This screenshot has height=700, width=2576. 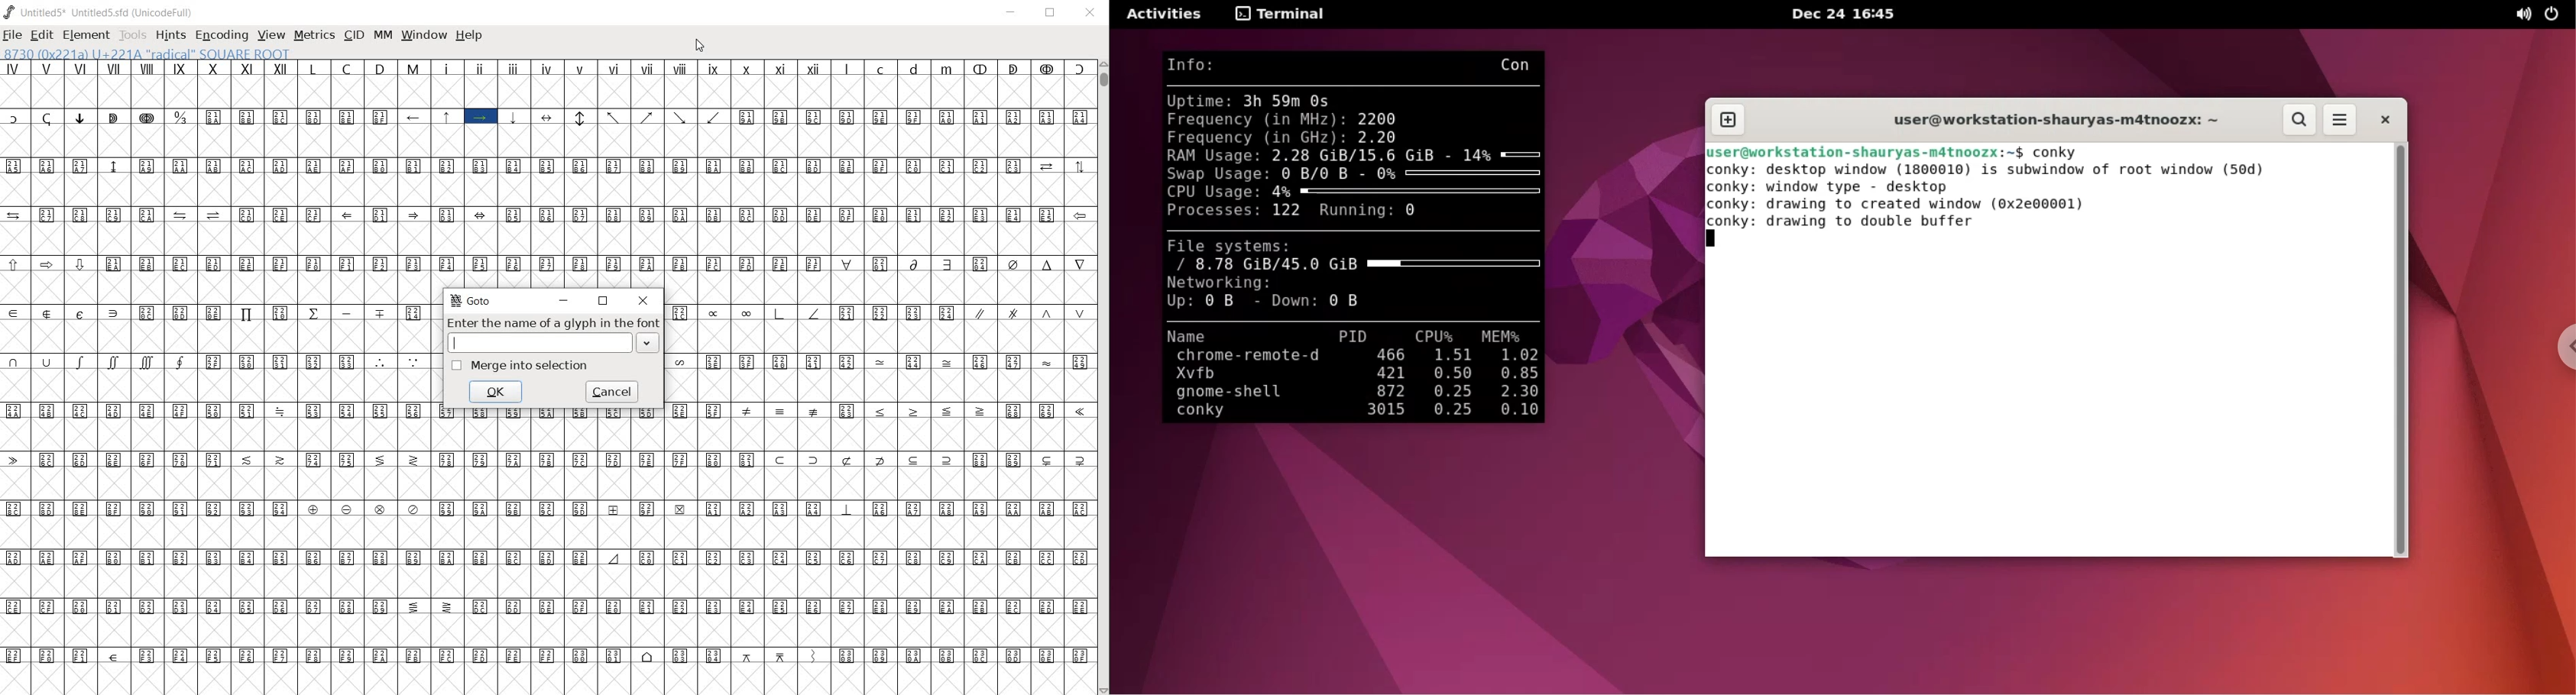 I want to click on WINDOW, so click(x=423, y=35).